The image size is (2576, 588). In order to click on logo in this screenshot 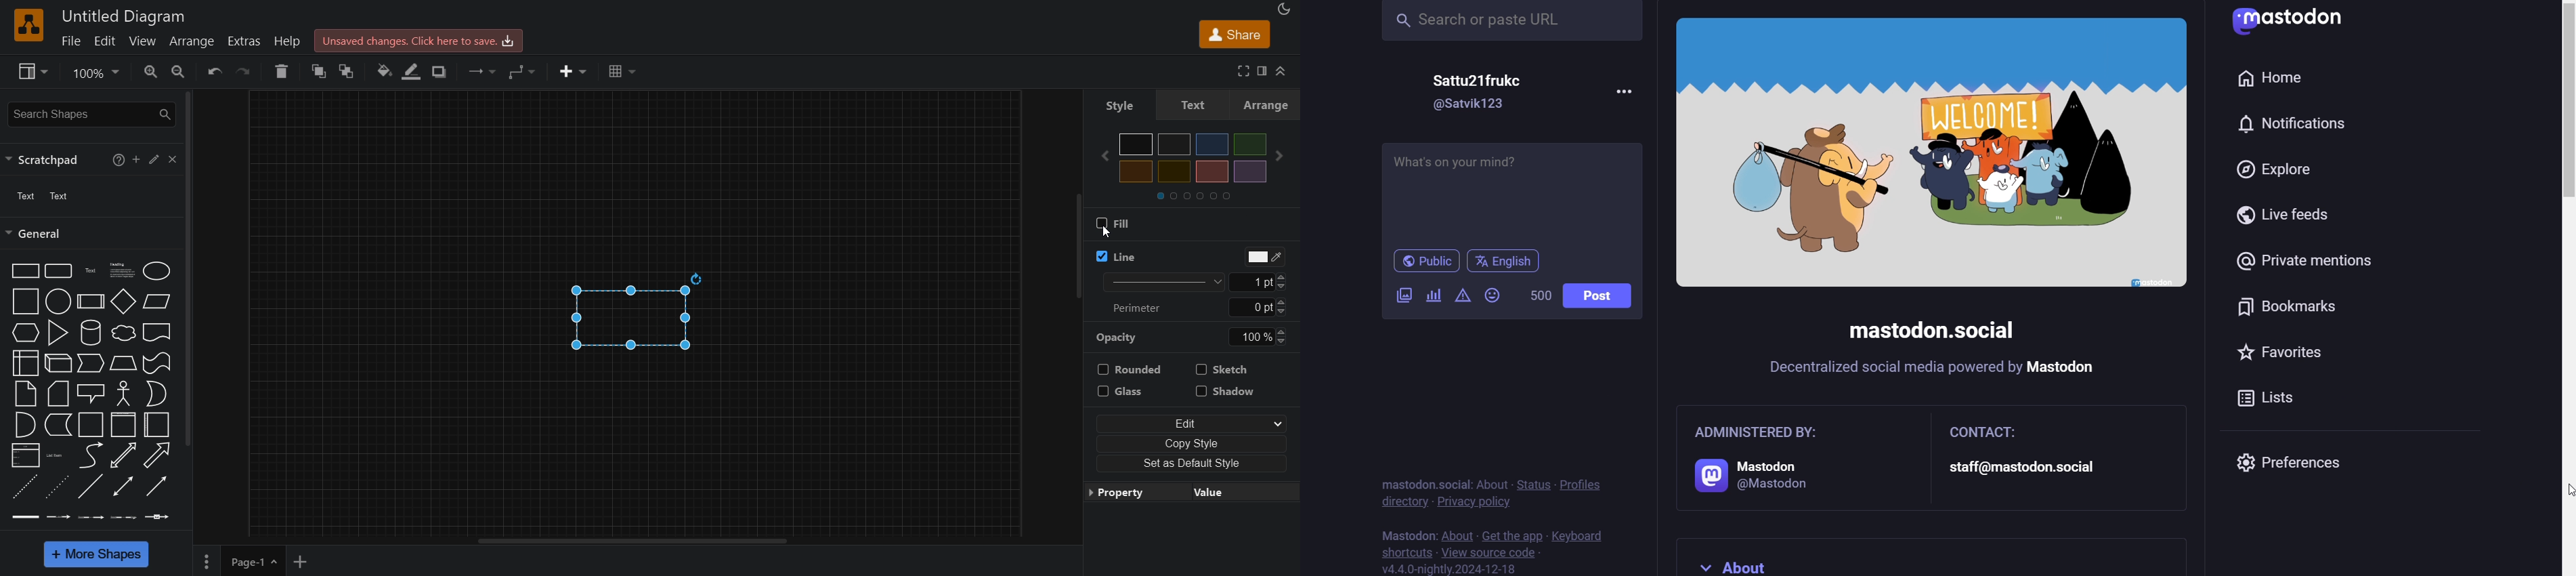, I will do `click(30, 25)`.